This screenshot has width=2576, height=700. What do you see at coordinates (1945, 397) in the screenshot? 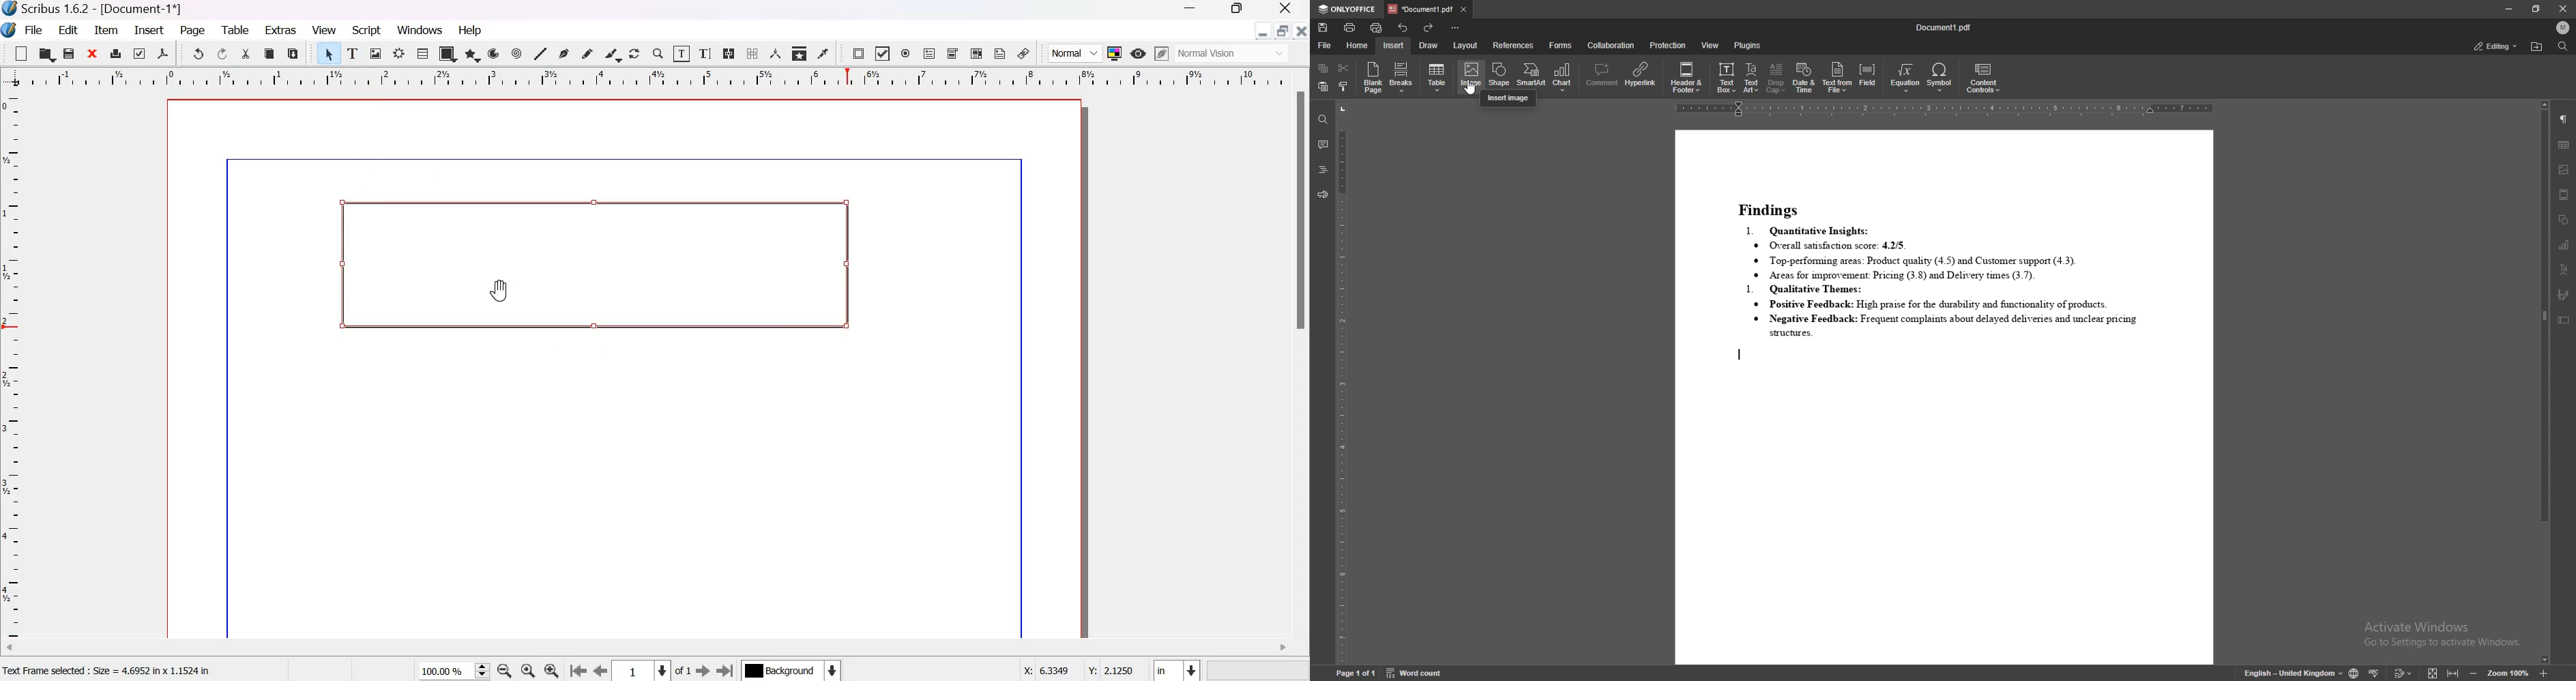
I see `document` at bounding box center [1945, 397].